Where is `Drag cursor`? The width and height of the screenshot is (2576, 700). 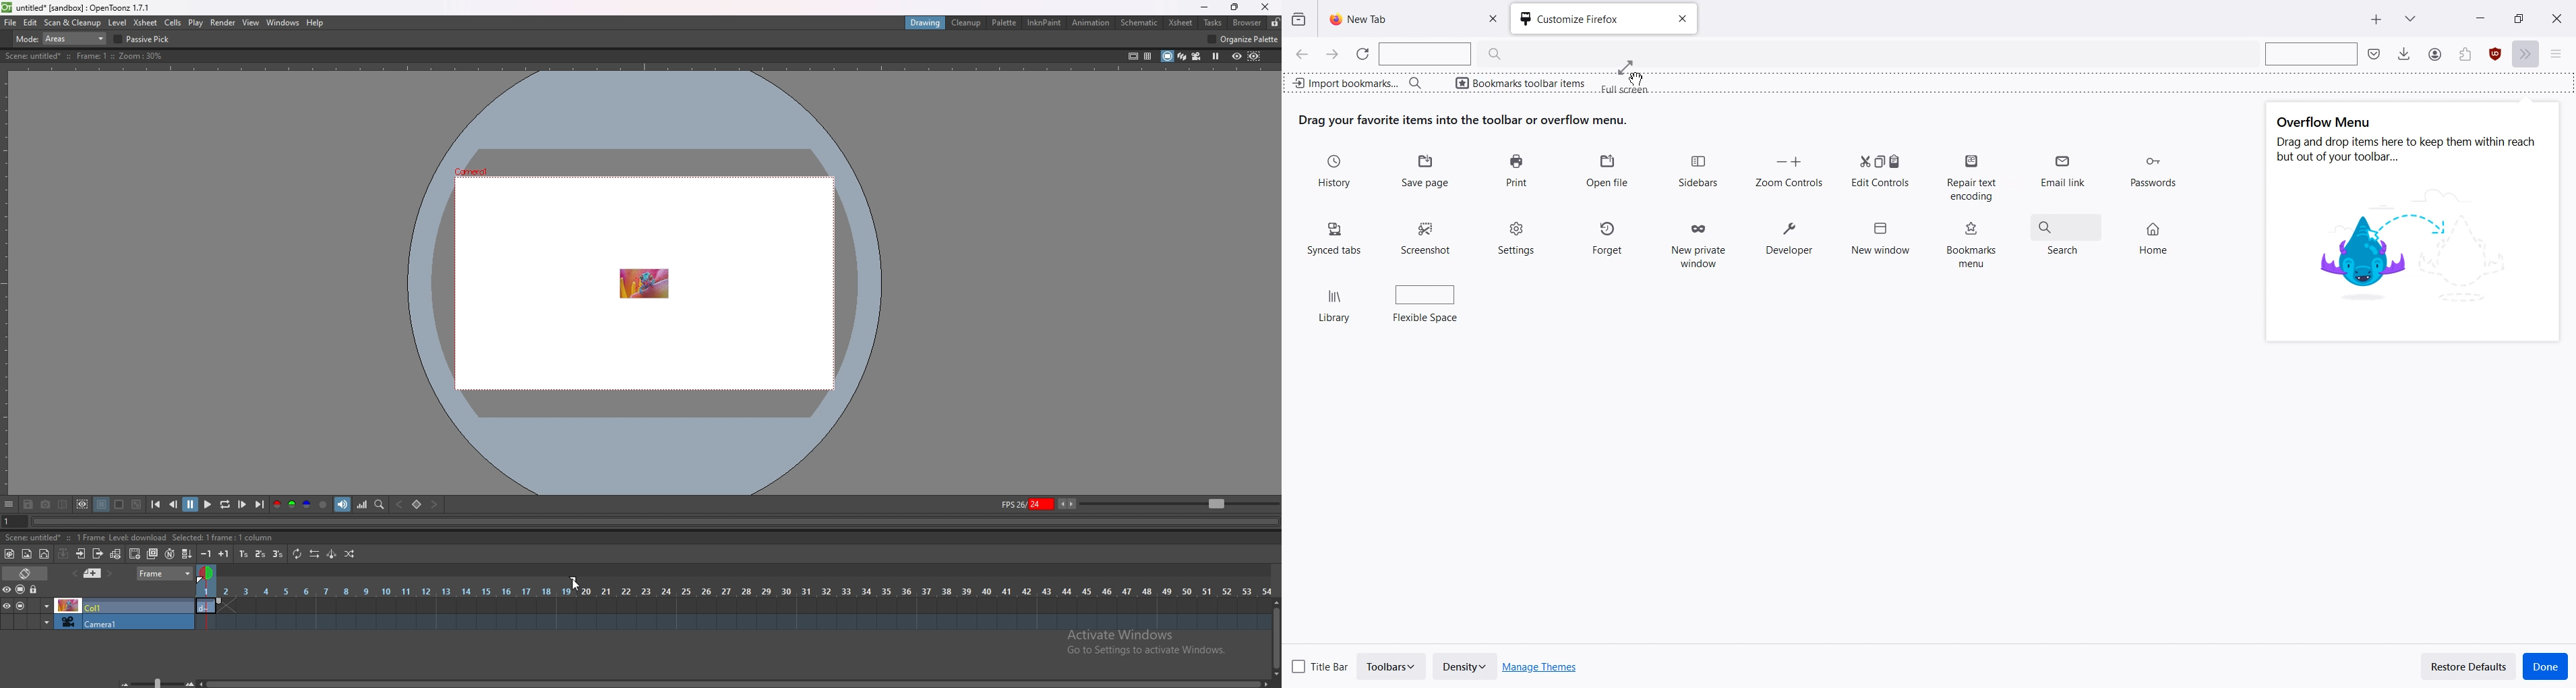 Drag cursor is located at coordinates (1626, 74).